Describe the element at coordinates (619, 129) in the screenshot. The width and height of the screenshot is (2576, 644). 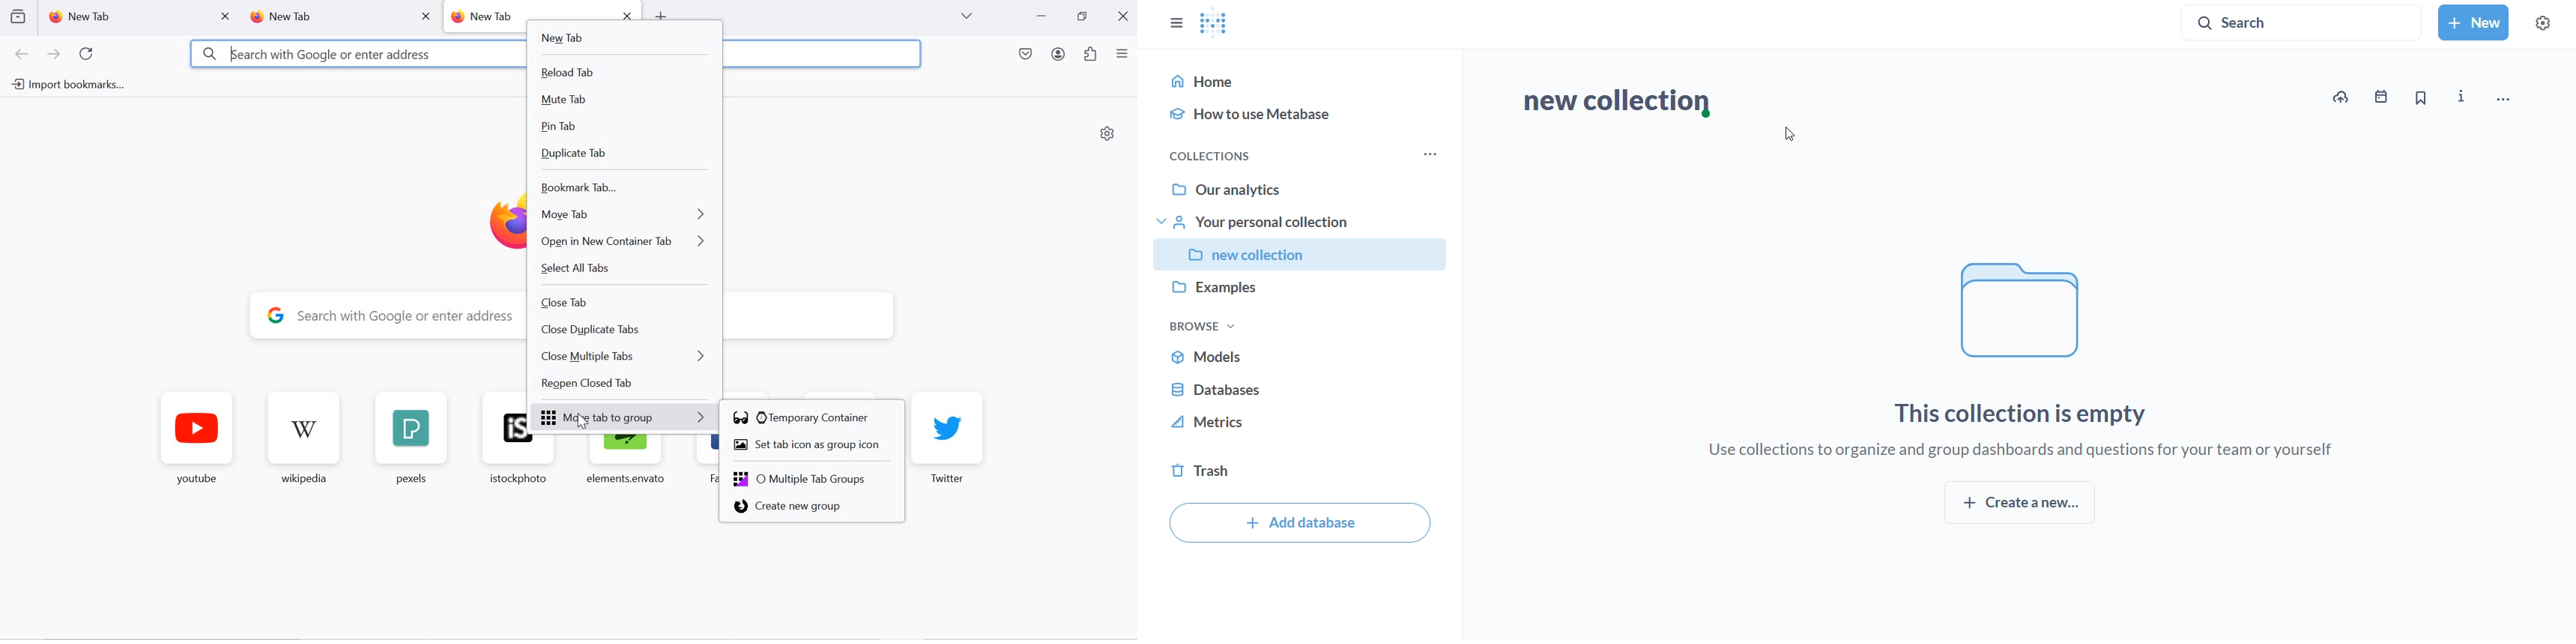
I see `pin tab` at that location.